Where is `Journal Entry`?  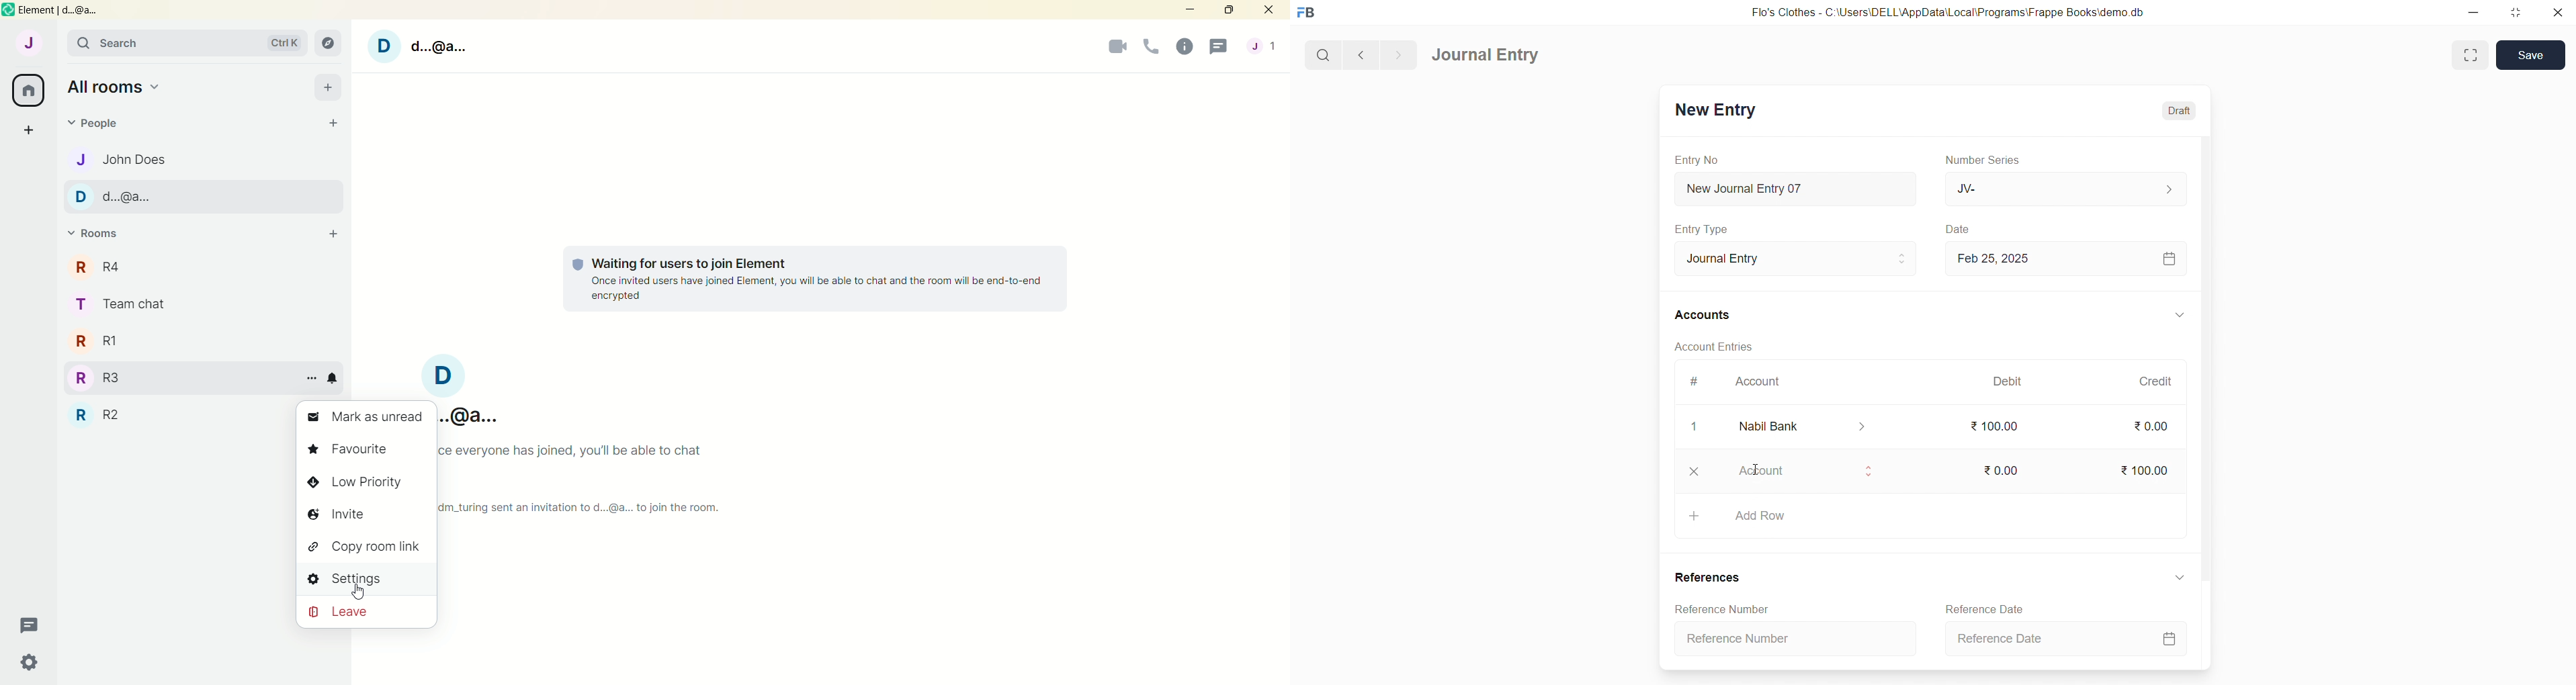
Journal Entry is located at coordinates (1487, 56).